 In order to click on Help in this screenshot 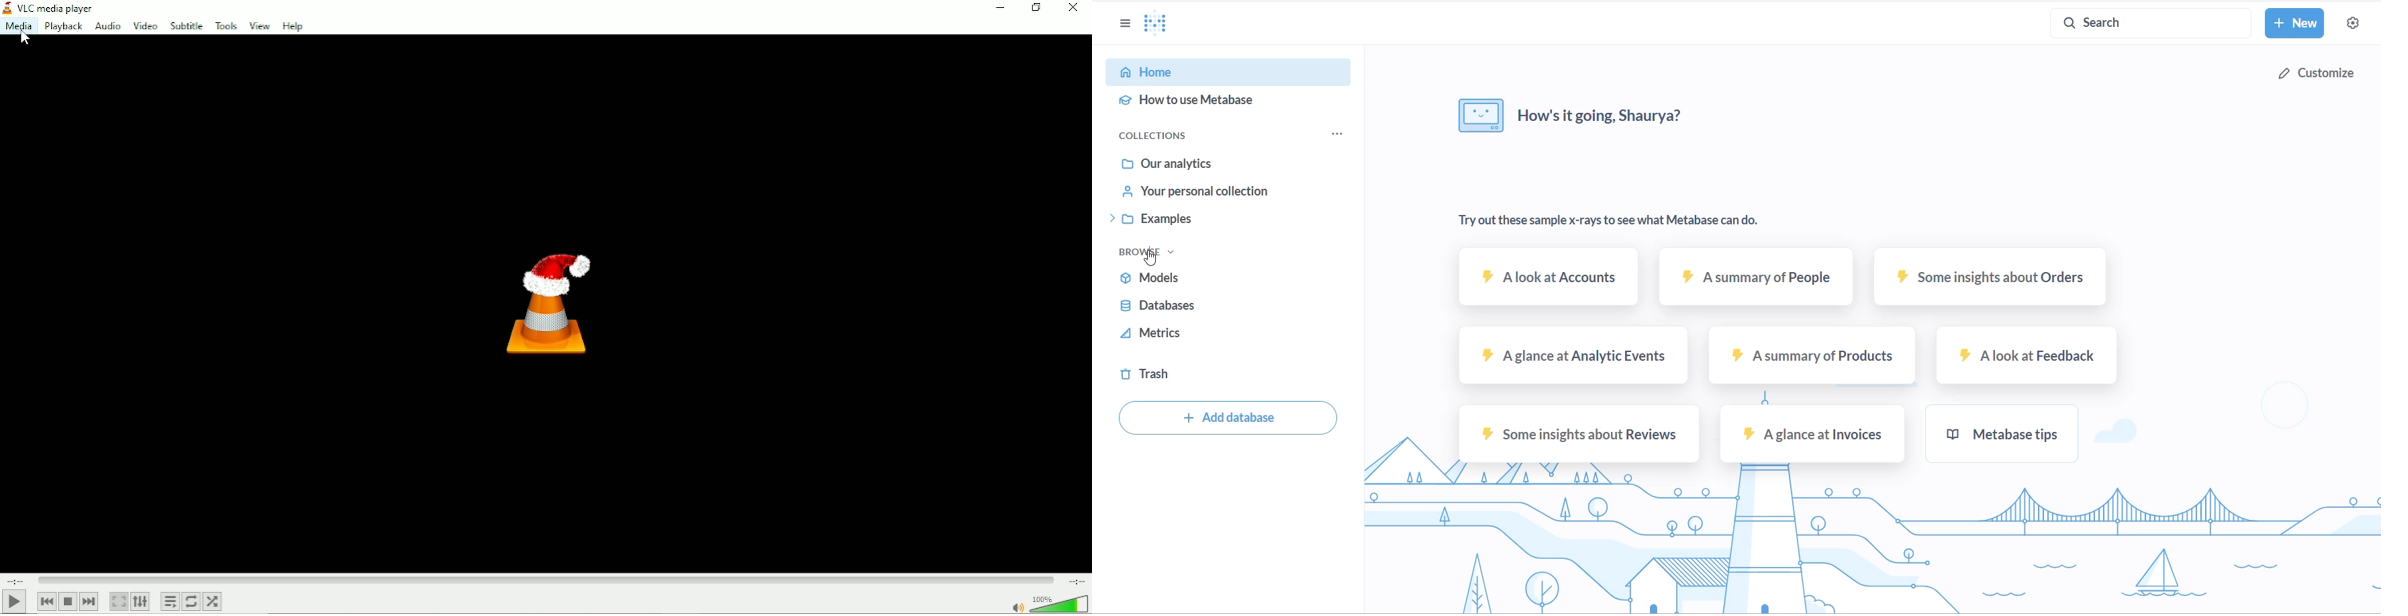, I will do `click(293, 25)`.